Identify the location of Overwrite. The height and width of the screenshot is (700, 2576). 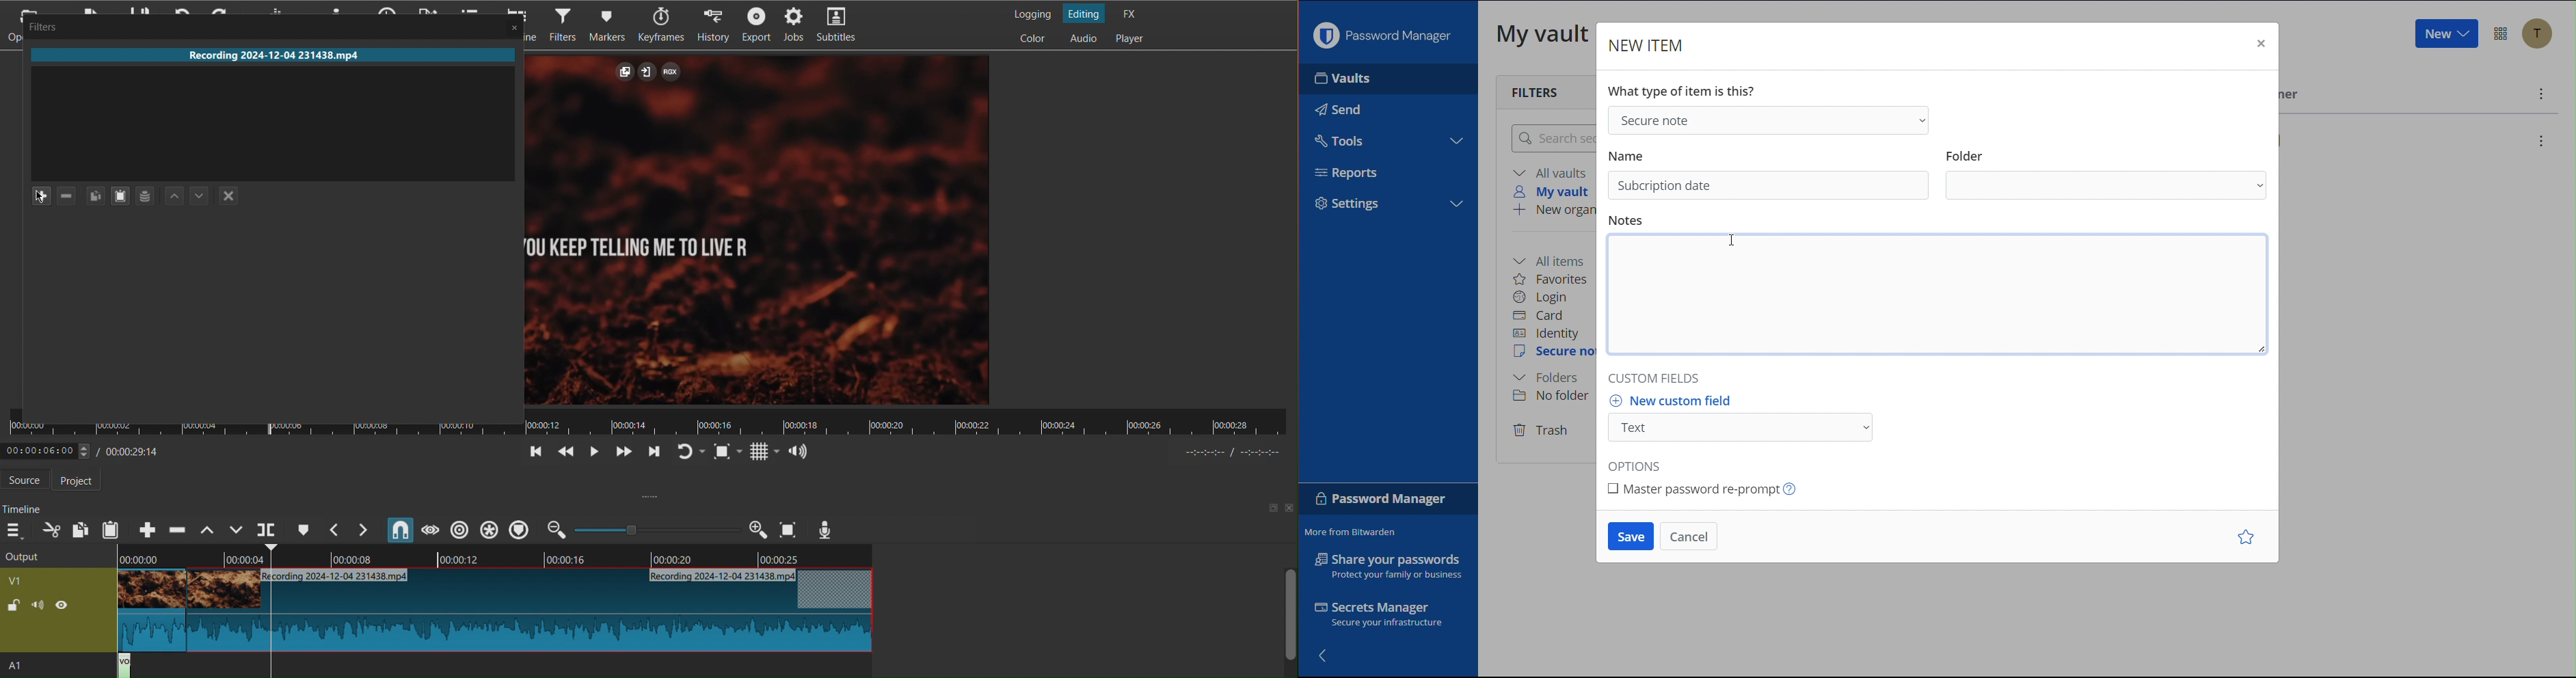
(236, 530).